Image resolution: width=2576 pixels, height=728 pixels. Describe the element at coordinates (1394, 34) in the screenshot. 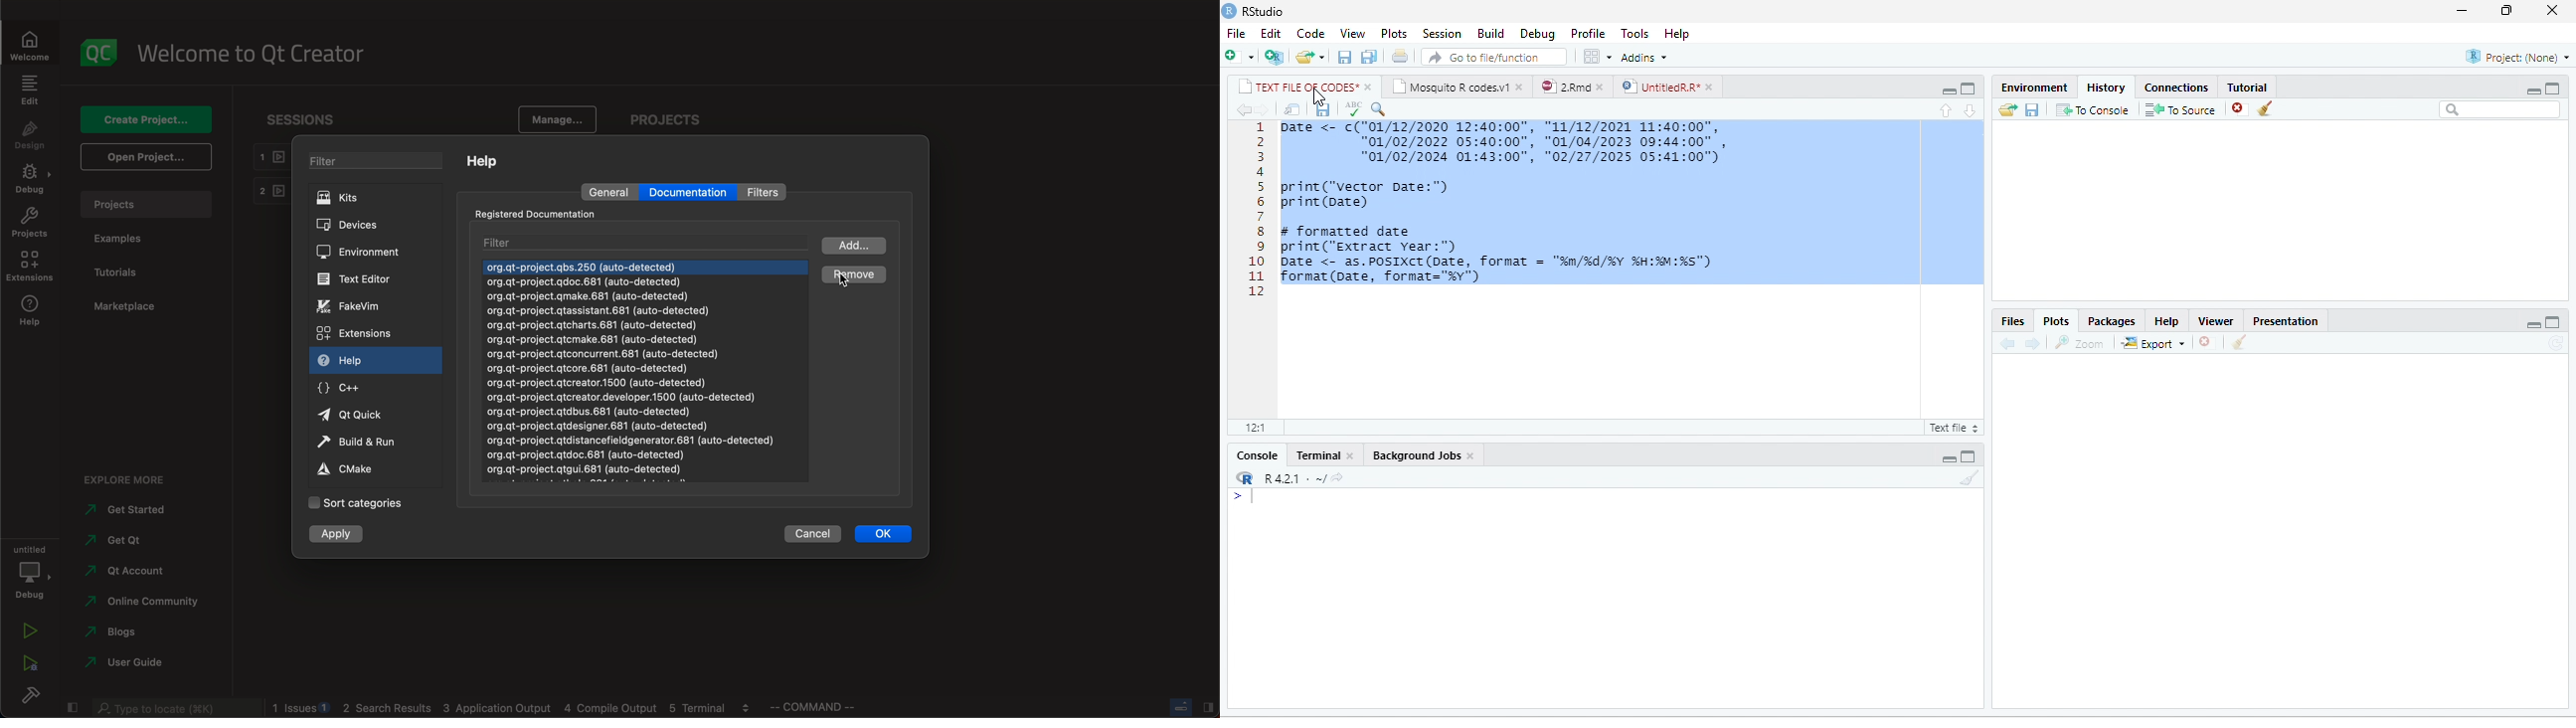

I see `Plots` at that location.